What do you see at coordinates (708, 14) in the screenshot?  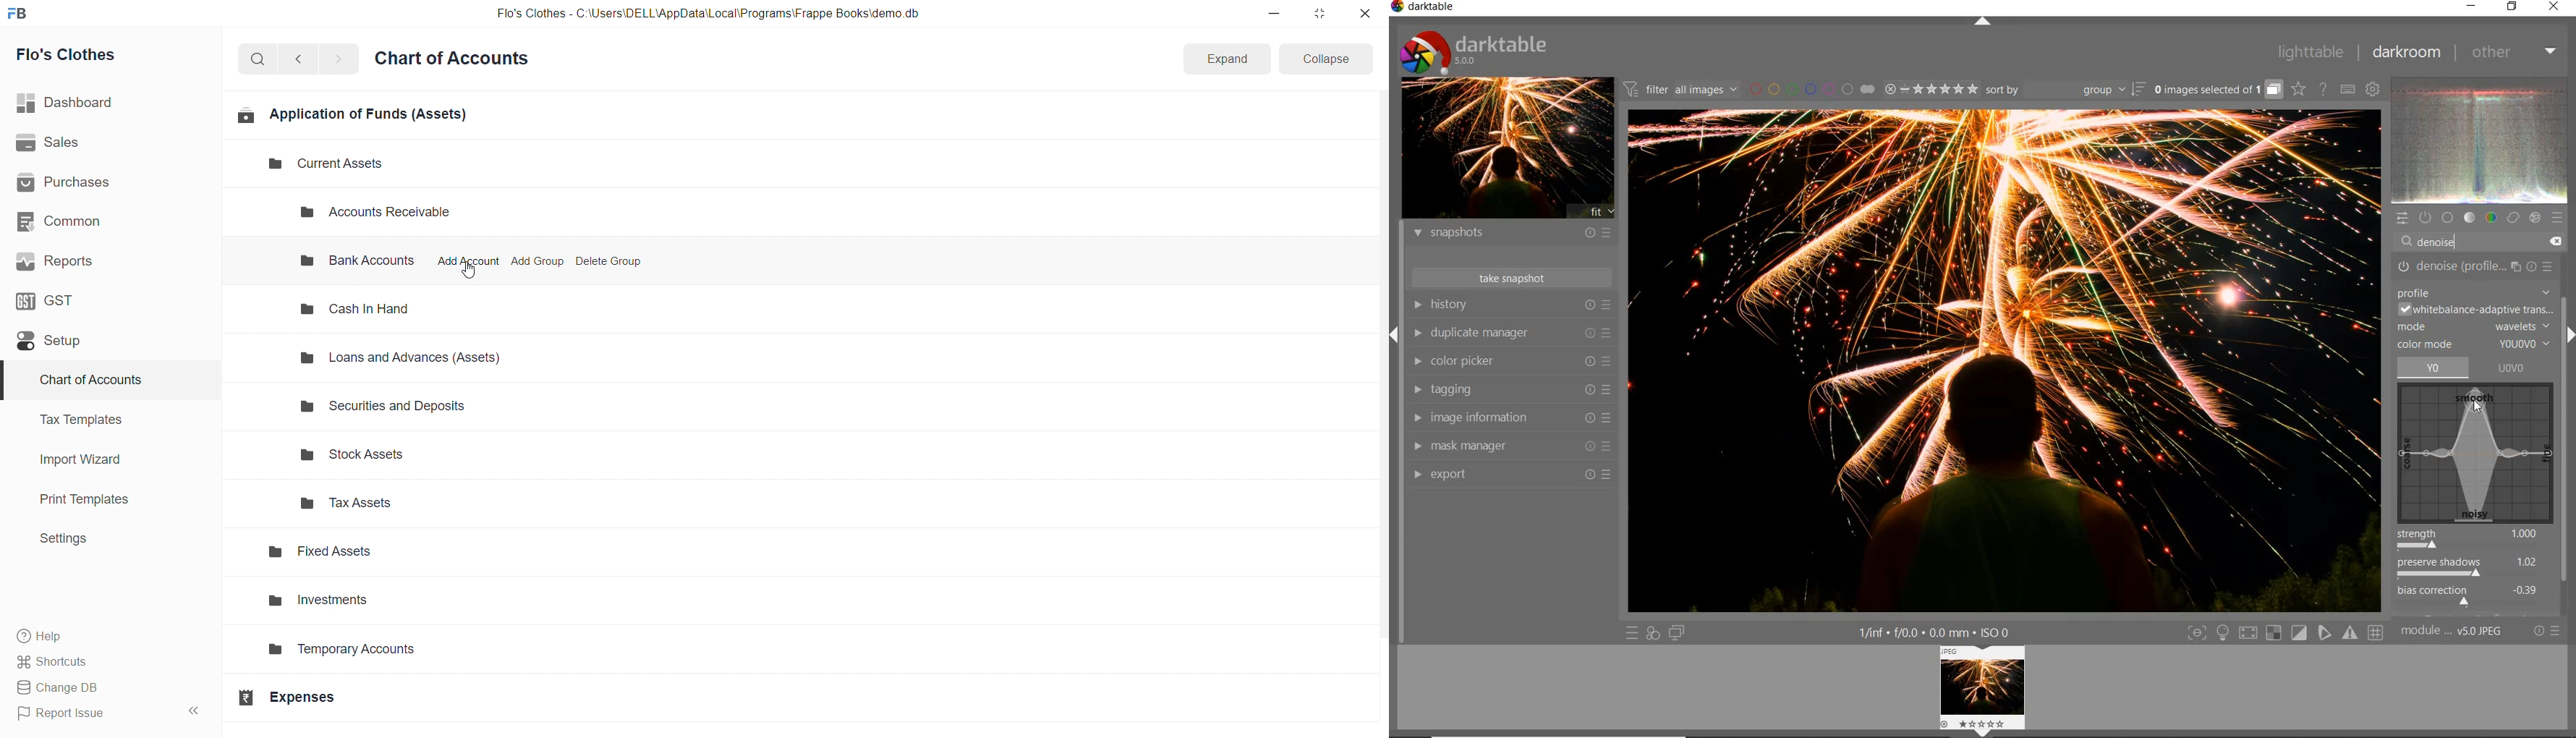 I see `Flo's Clothes - C:\Users\DELL\AppData\Local\Programs\Frappe Books\demo.db` at bounding box center [708, 14].